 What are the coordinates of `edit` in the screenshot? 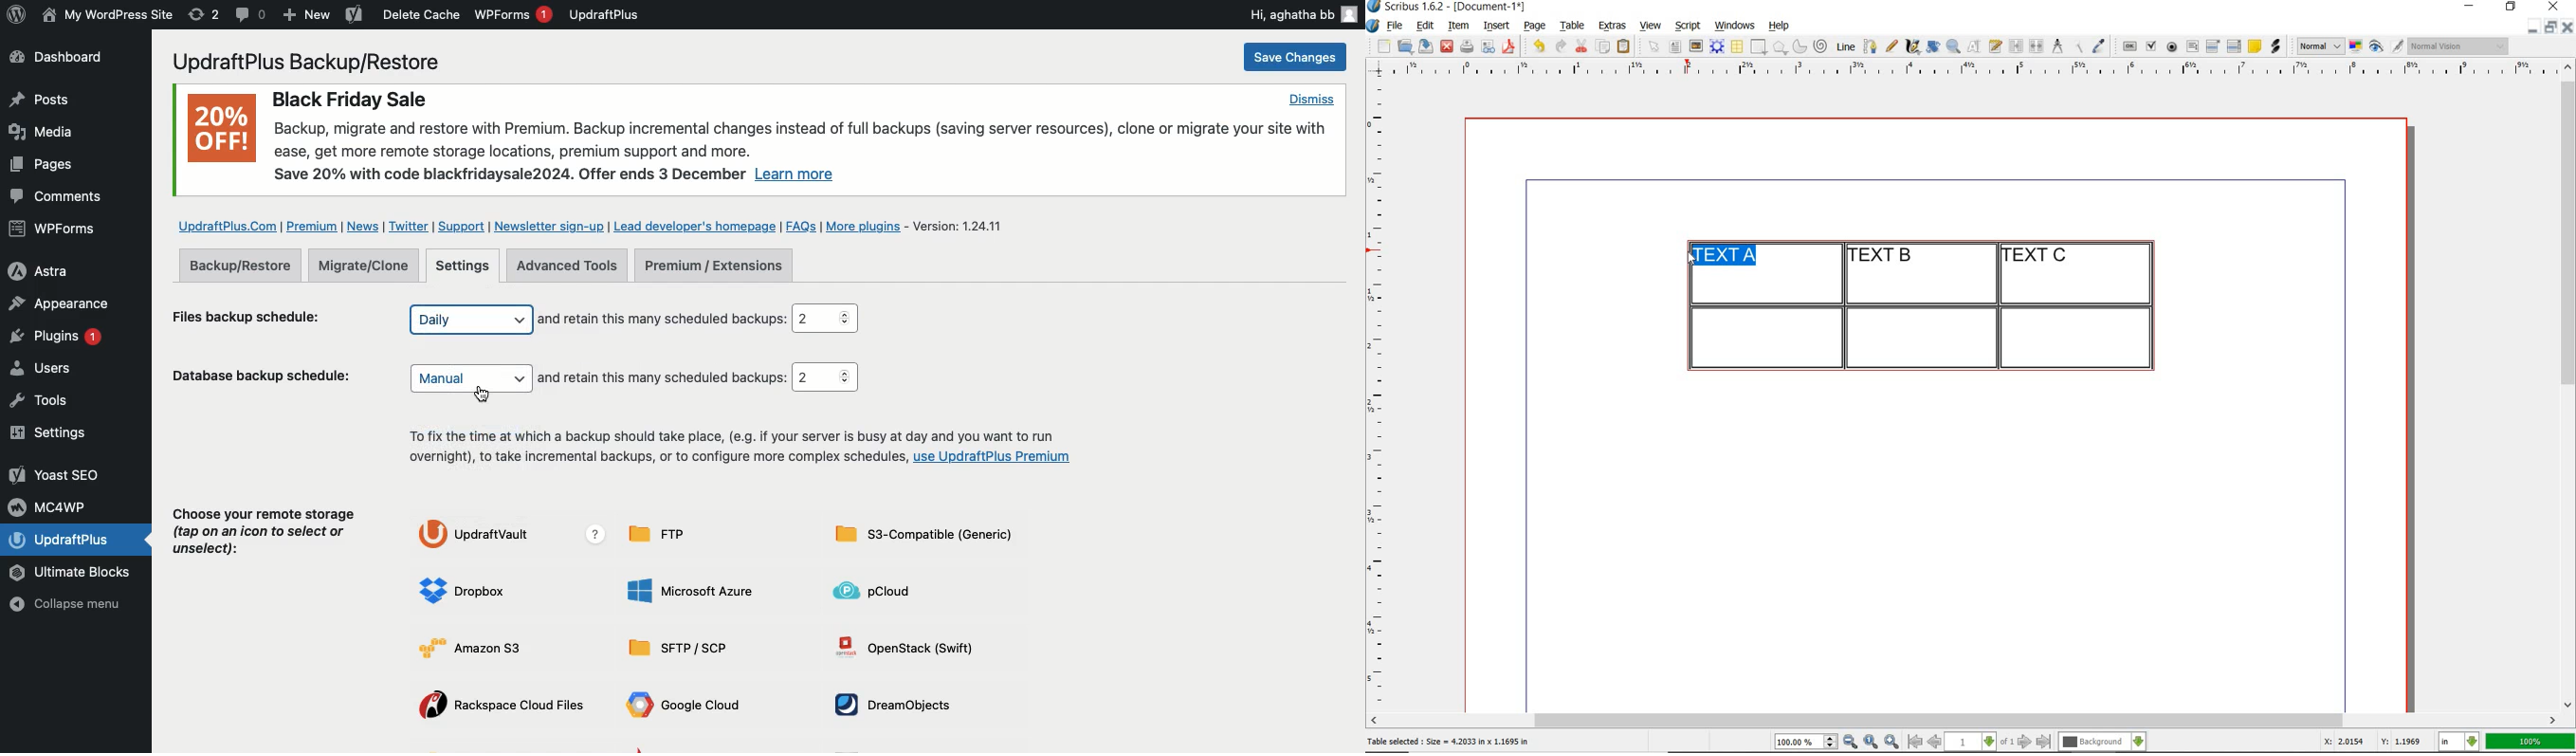 It's located at (1426, 25).